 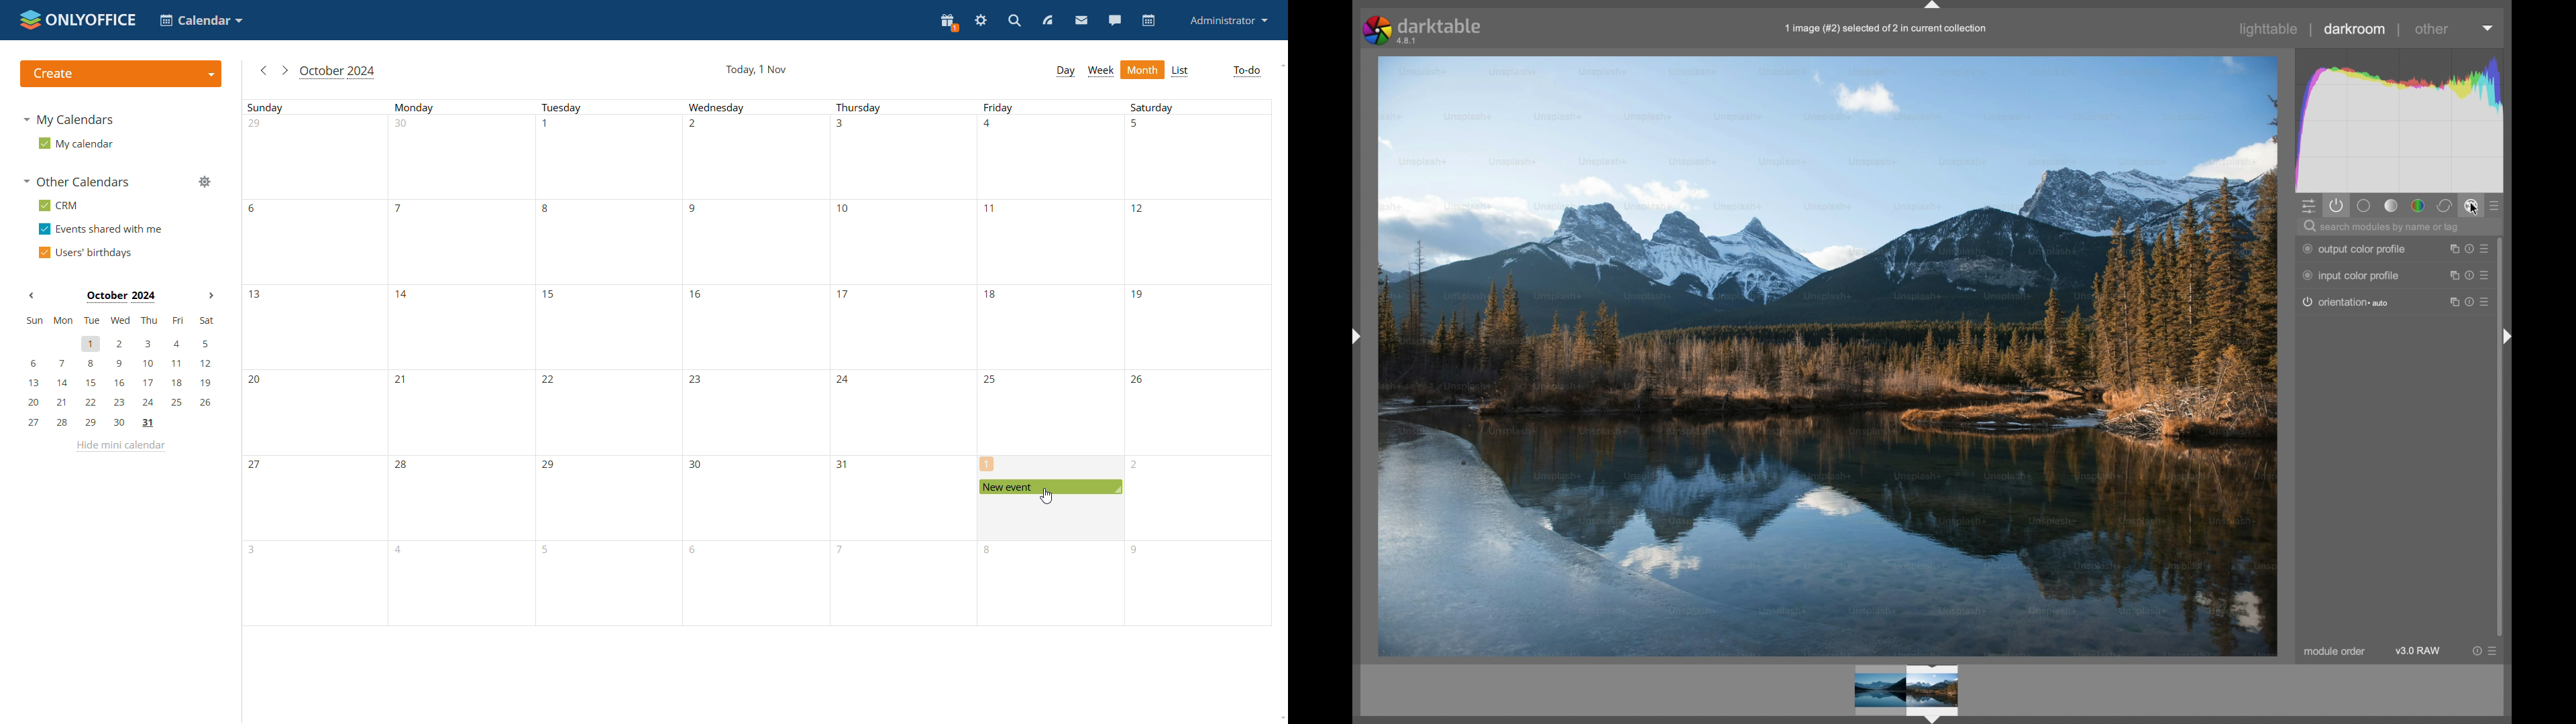 What do you see at coordinates (340, 72) in the screenshot?
I see `month in view` at bounding box center [340, 72].